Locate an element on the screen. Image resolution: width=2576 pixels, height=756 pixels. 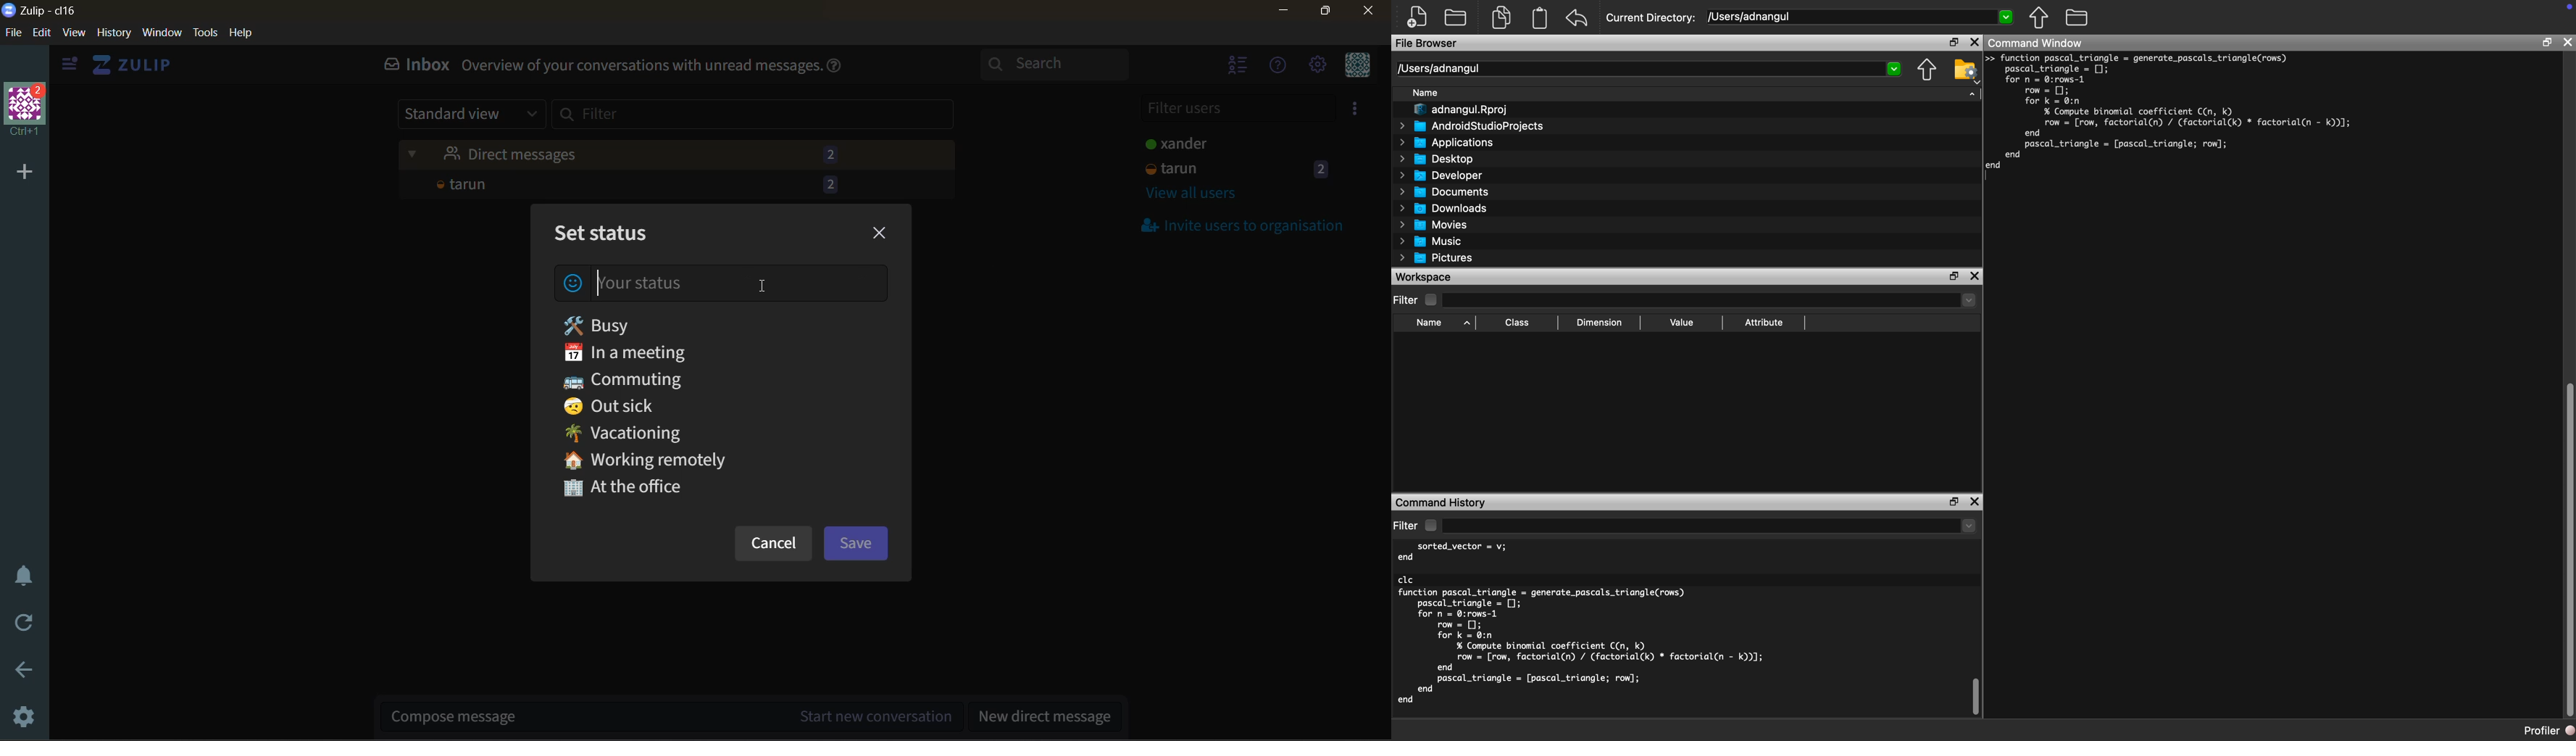
Checkbox is located at coordinates (1432, 301).